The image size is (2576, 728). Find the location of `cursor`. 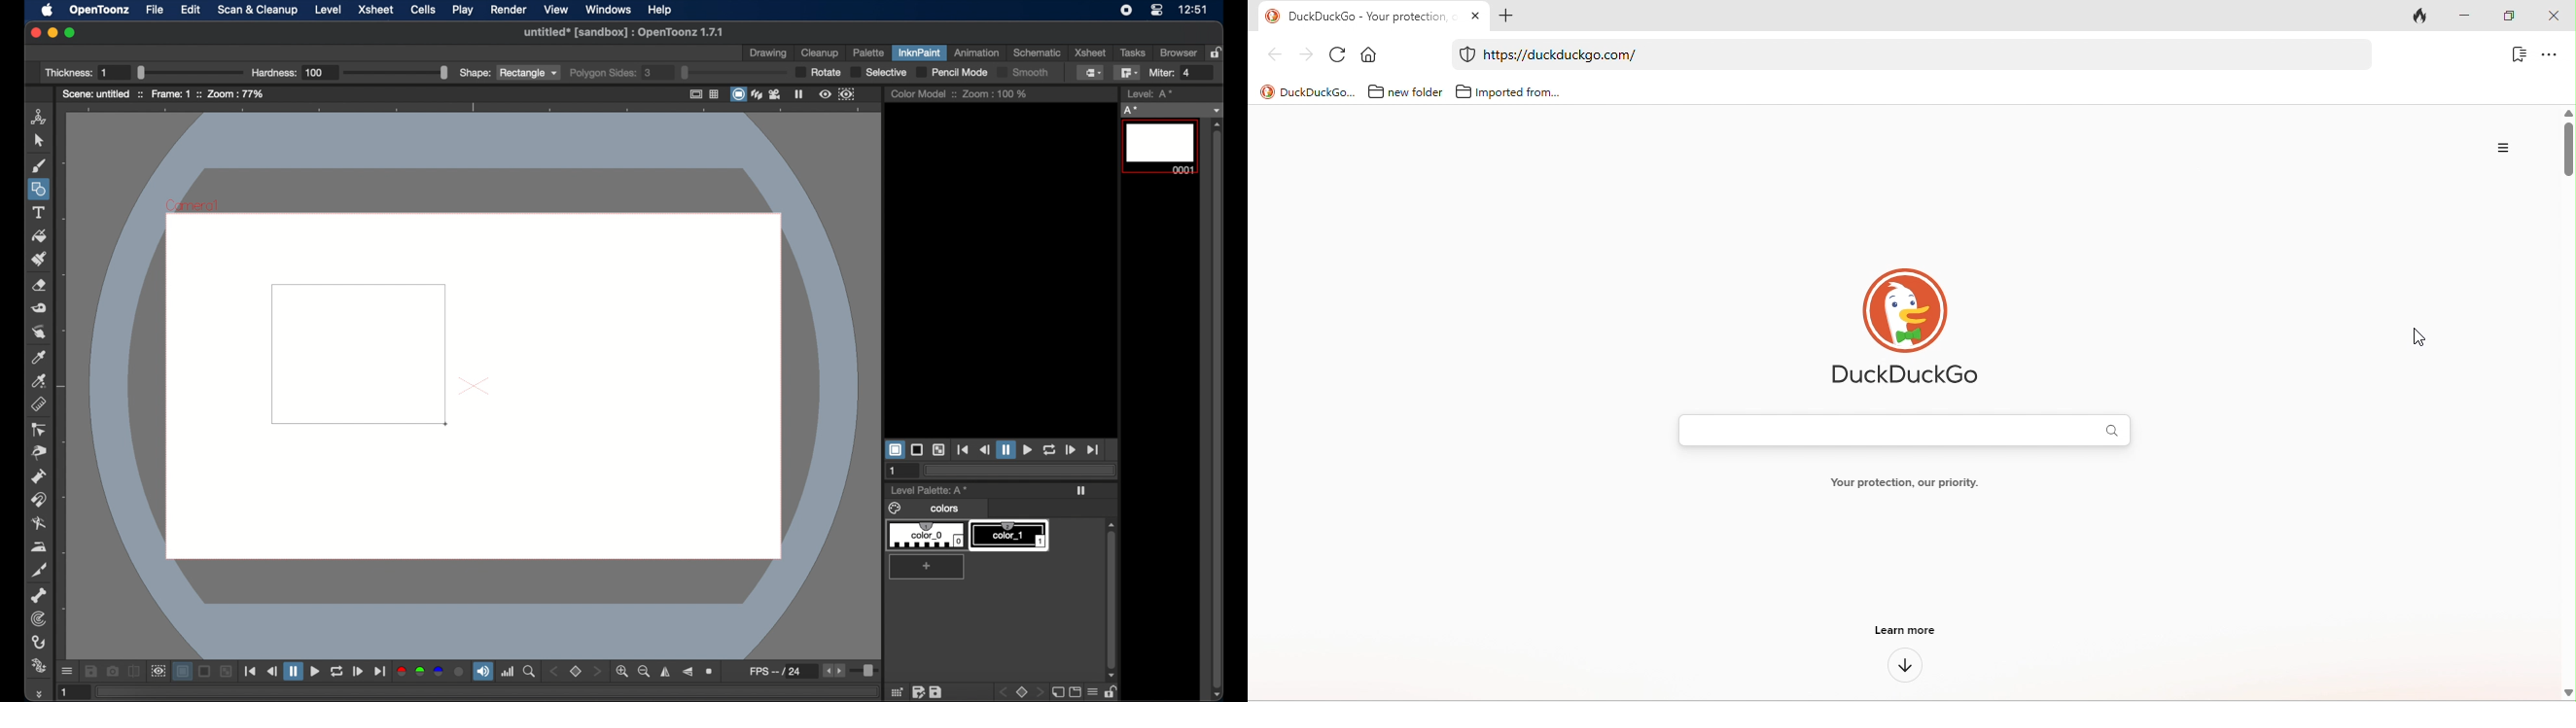

cursor is located at coordinates (2412, 340).